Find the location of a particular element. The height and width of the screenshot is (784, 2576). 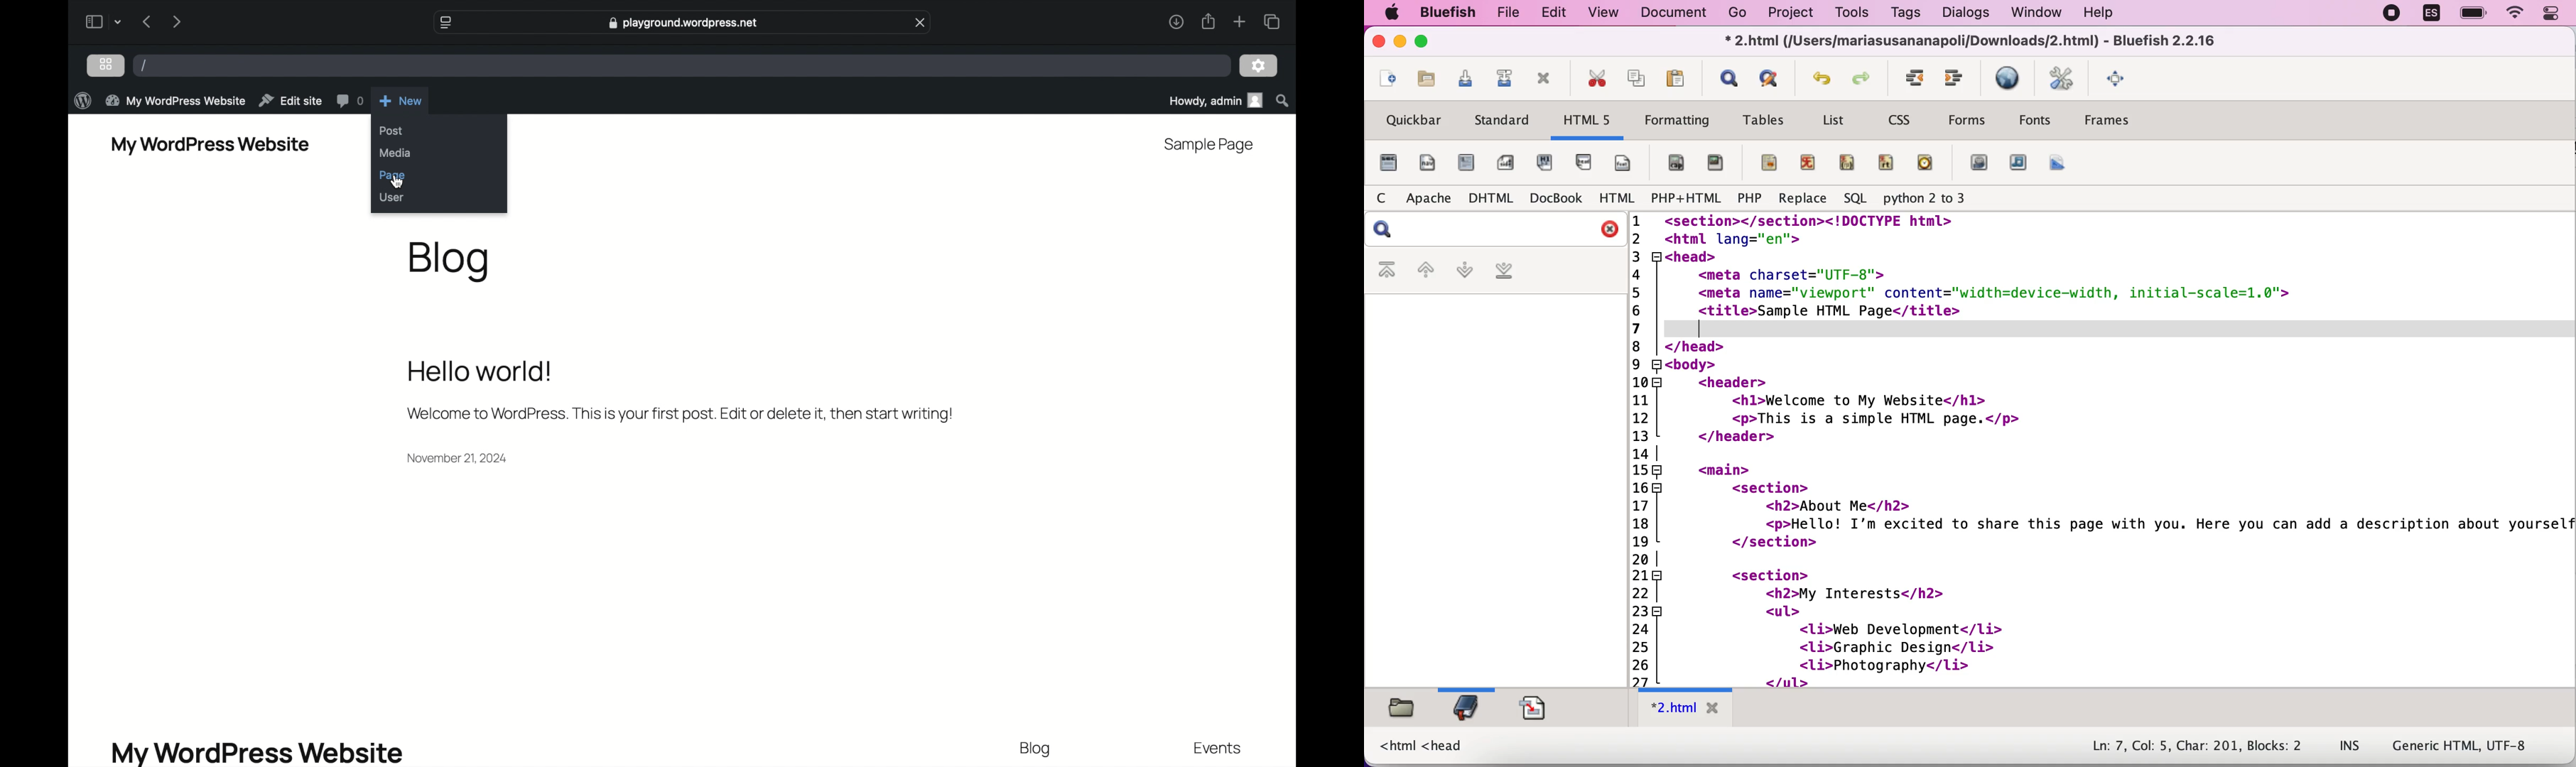

time is located at coordinates (1928, 161).